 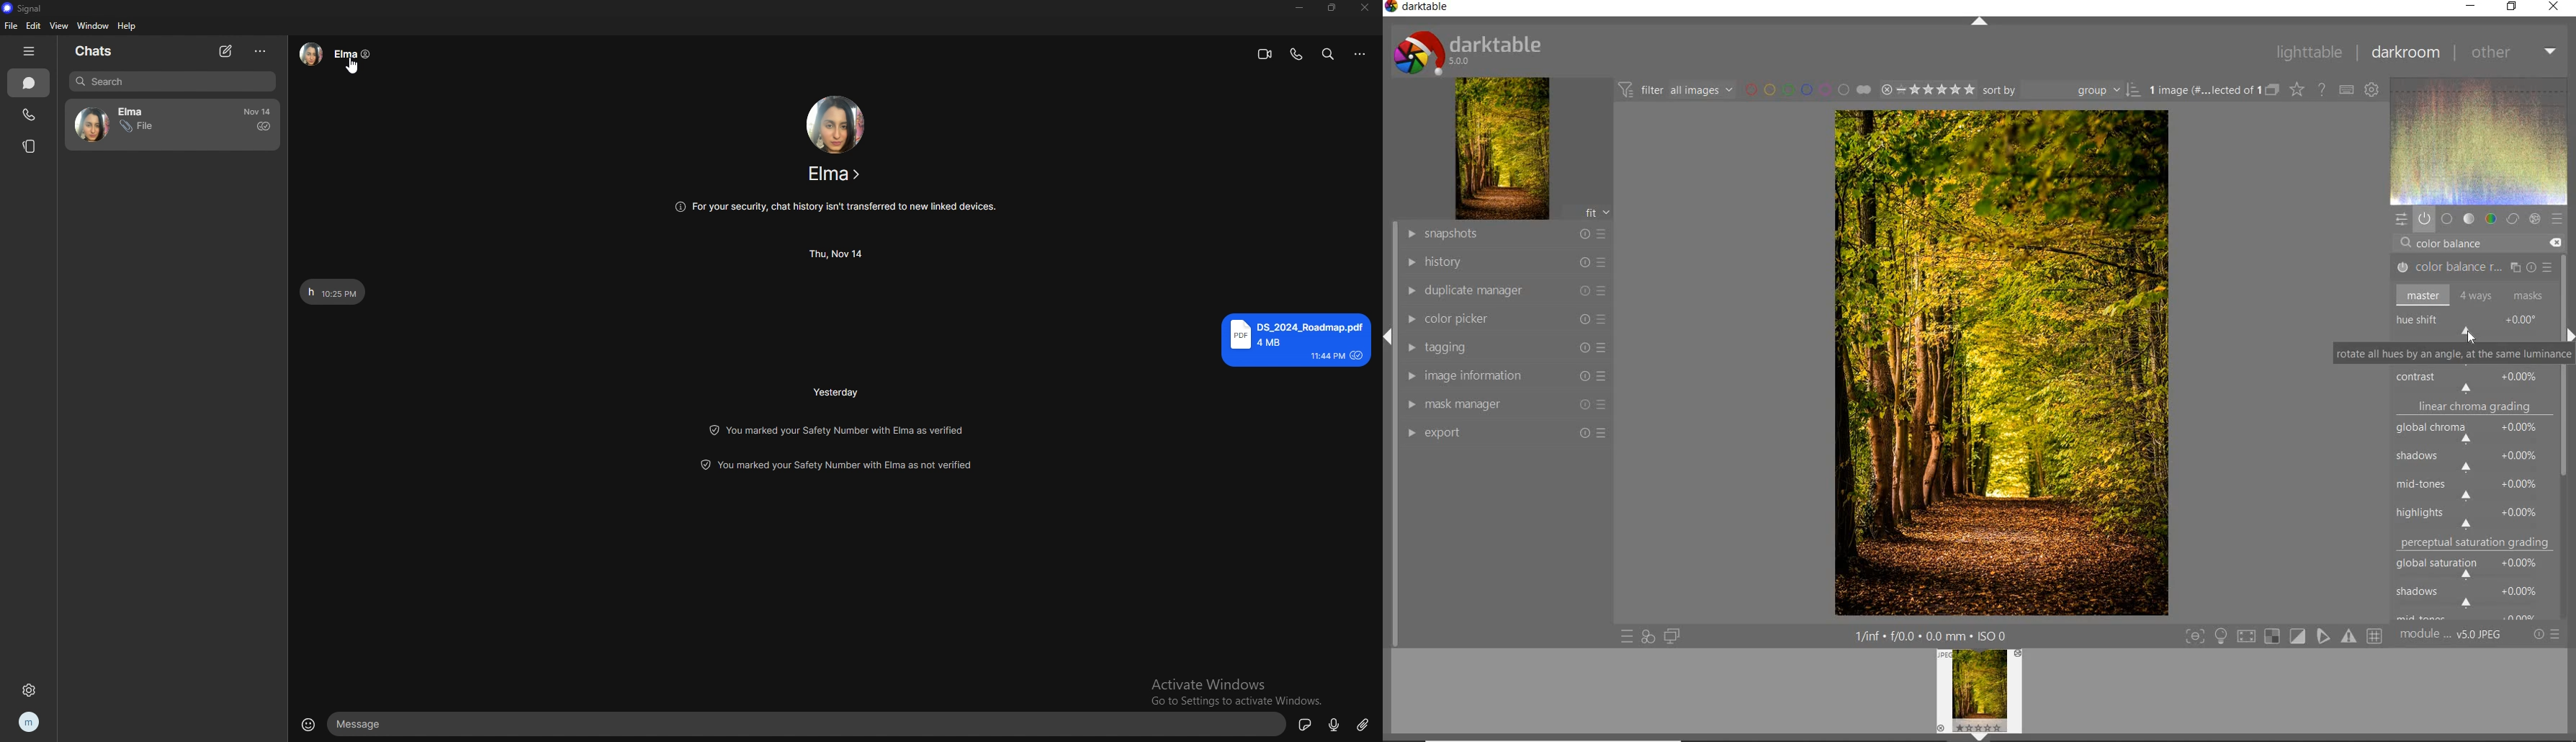 What do you see at coordinates (1807, 90) in the screenshot?
I see `filter by image color label` at bounding box center [1807, 90].